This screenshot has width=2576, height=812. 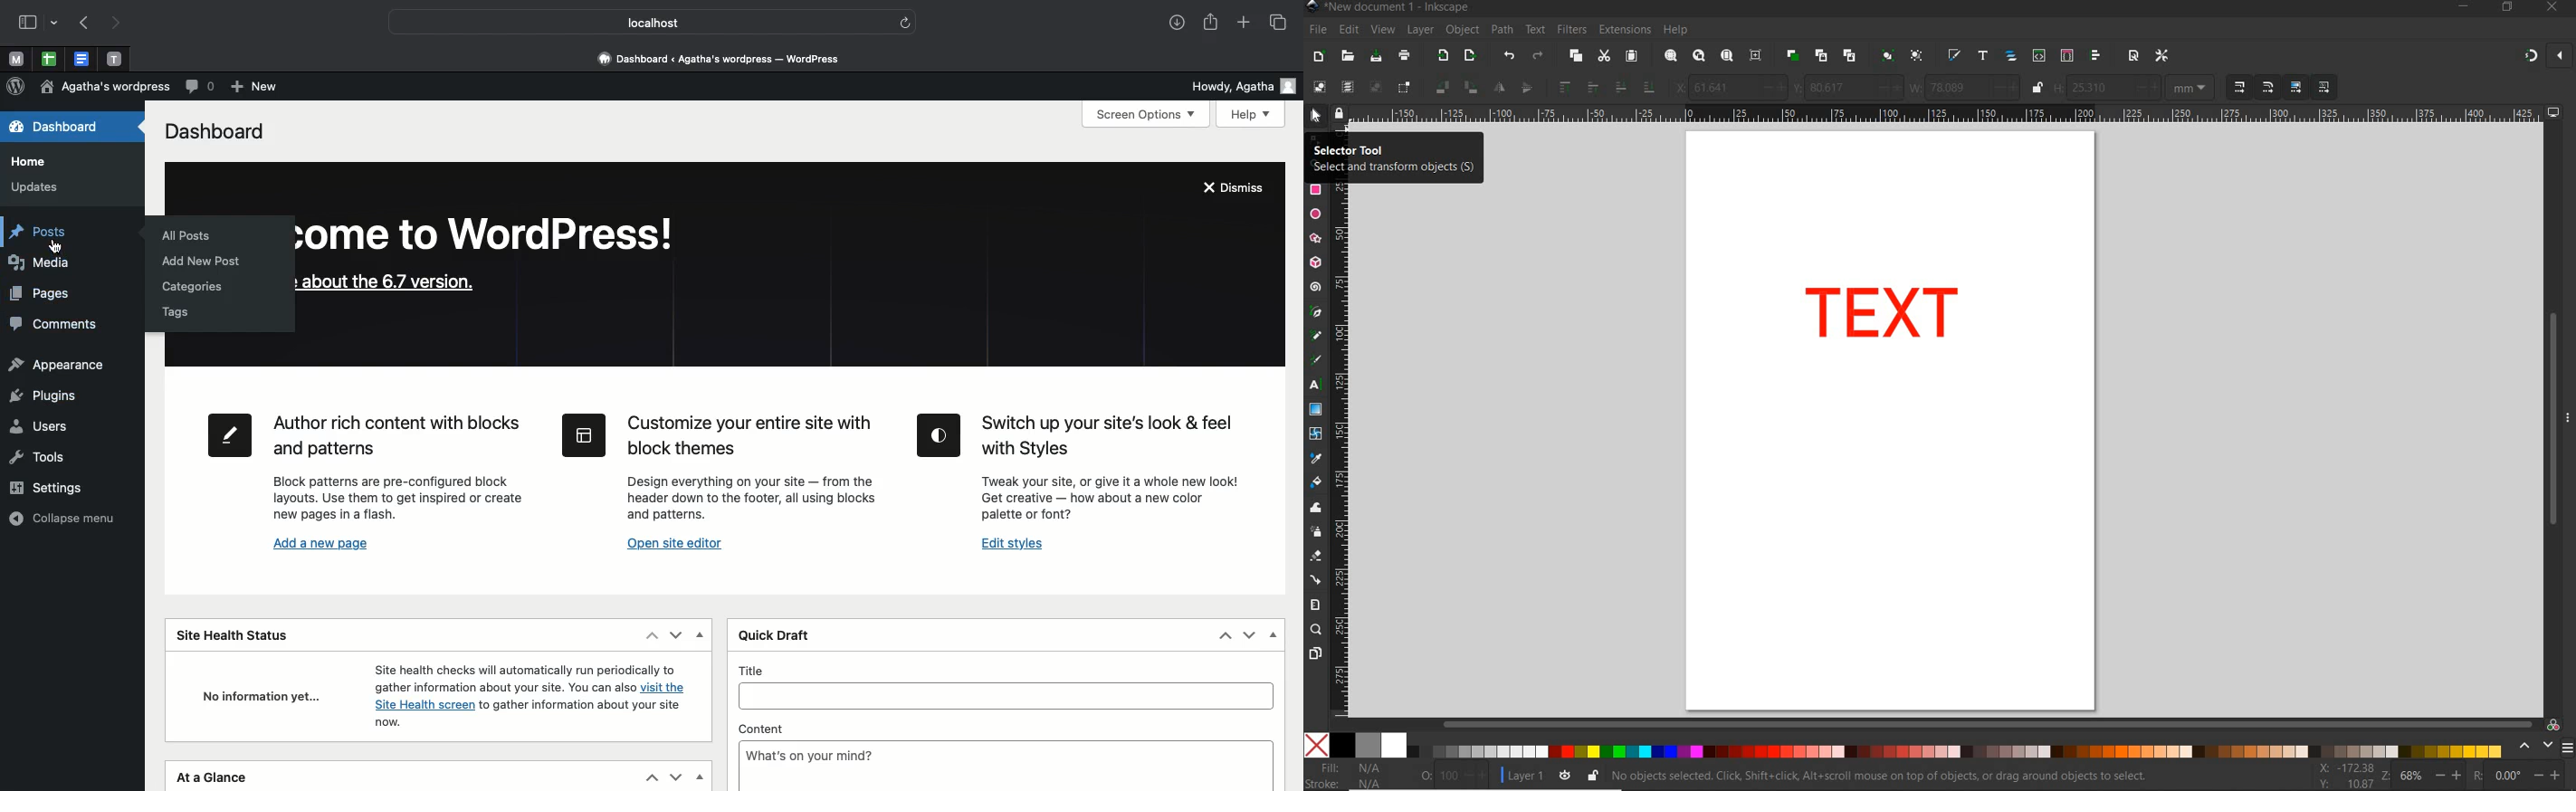 I want to click on Hide, so click(x=699, y=638).